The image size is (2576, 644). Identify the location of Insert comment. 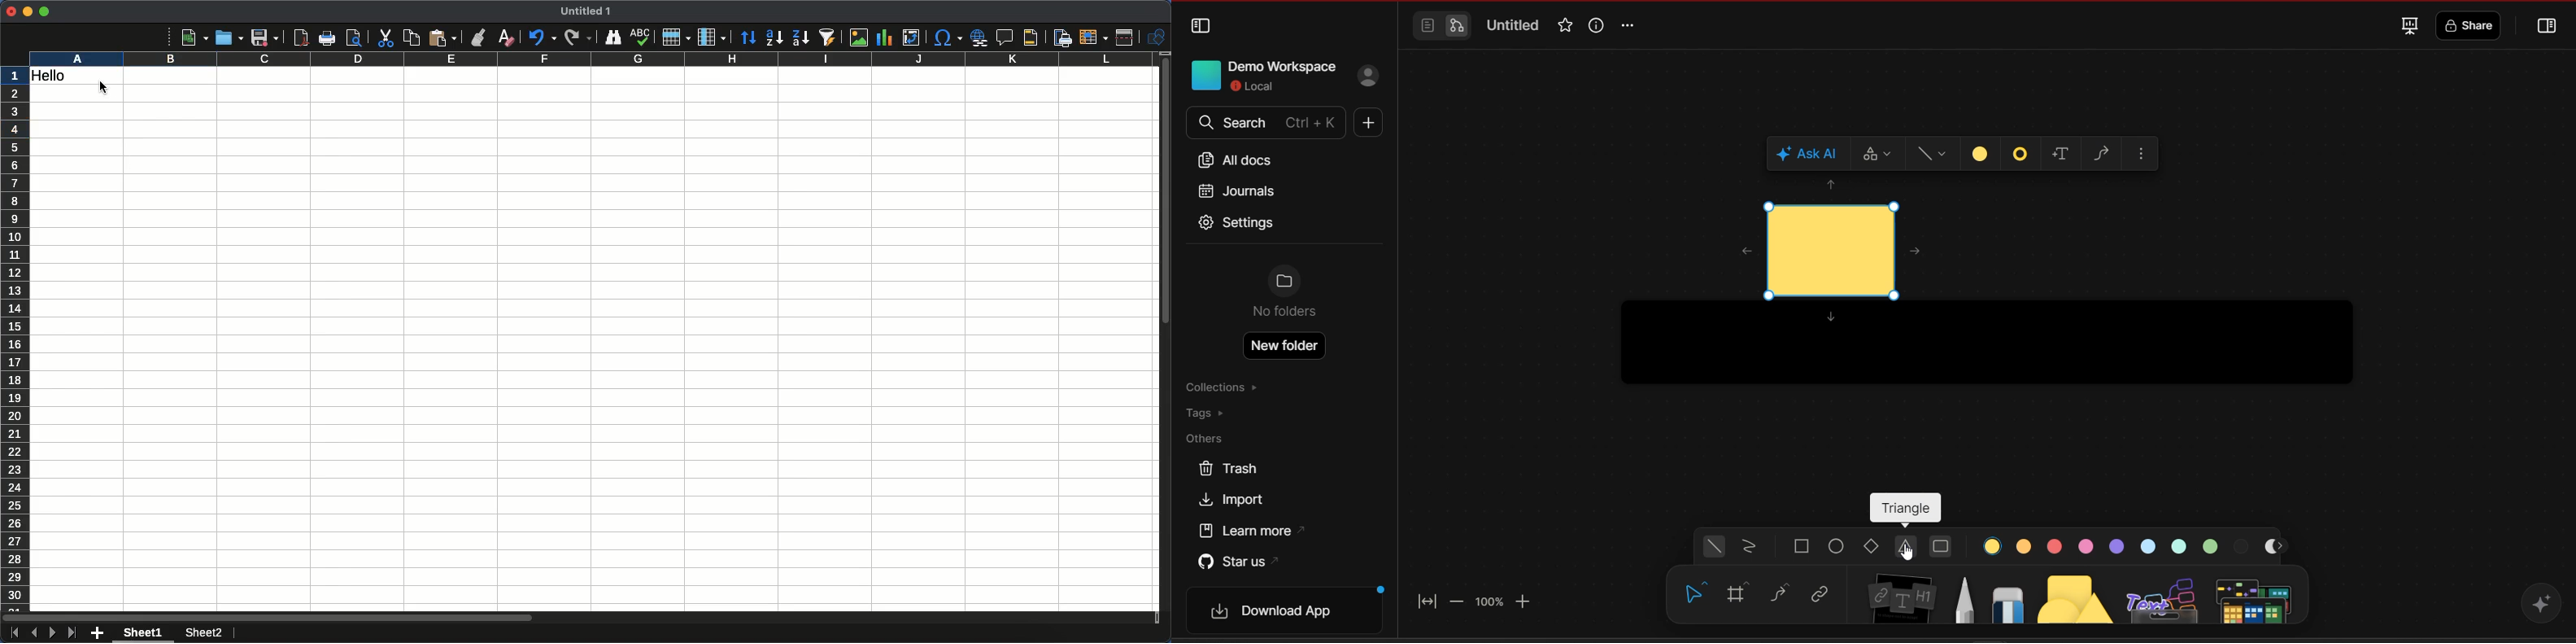
(1007, 38).